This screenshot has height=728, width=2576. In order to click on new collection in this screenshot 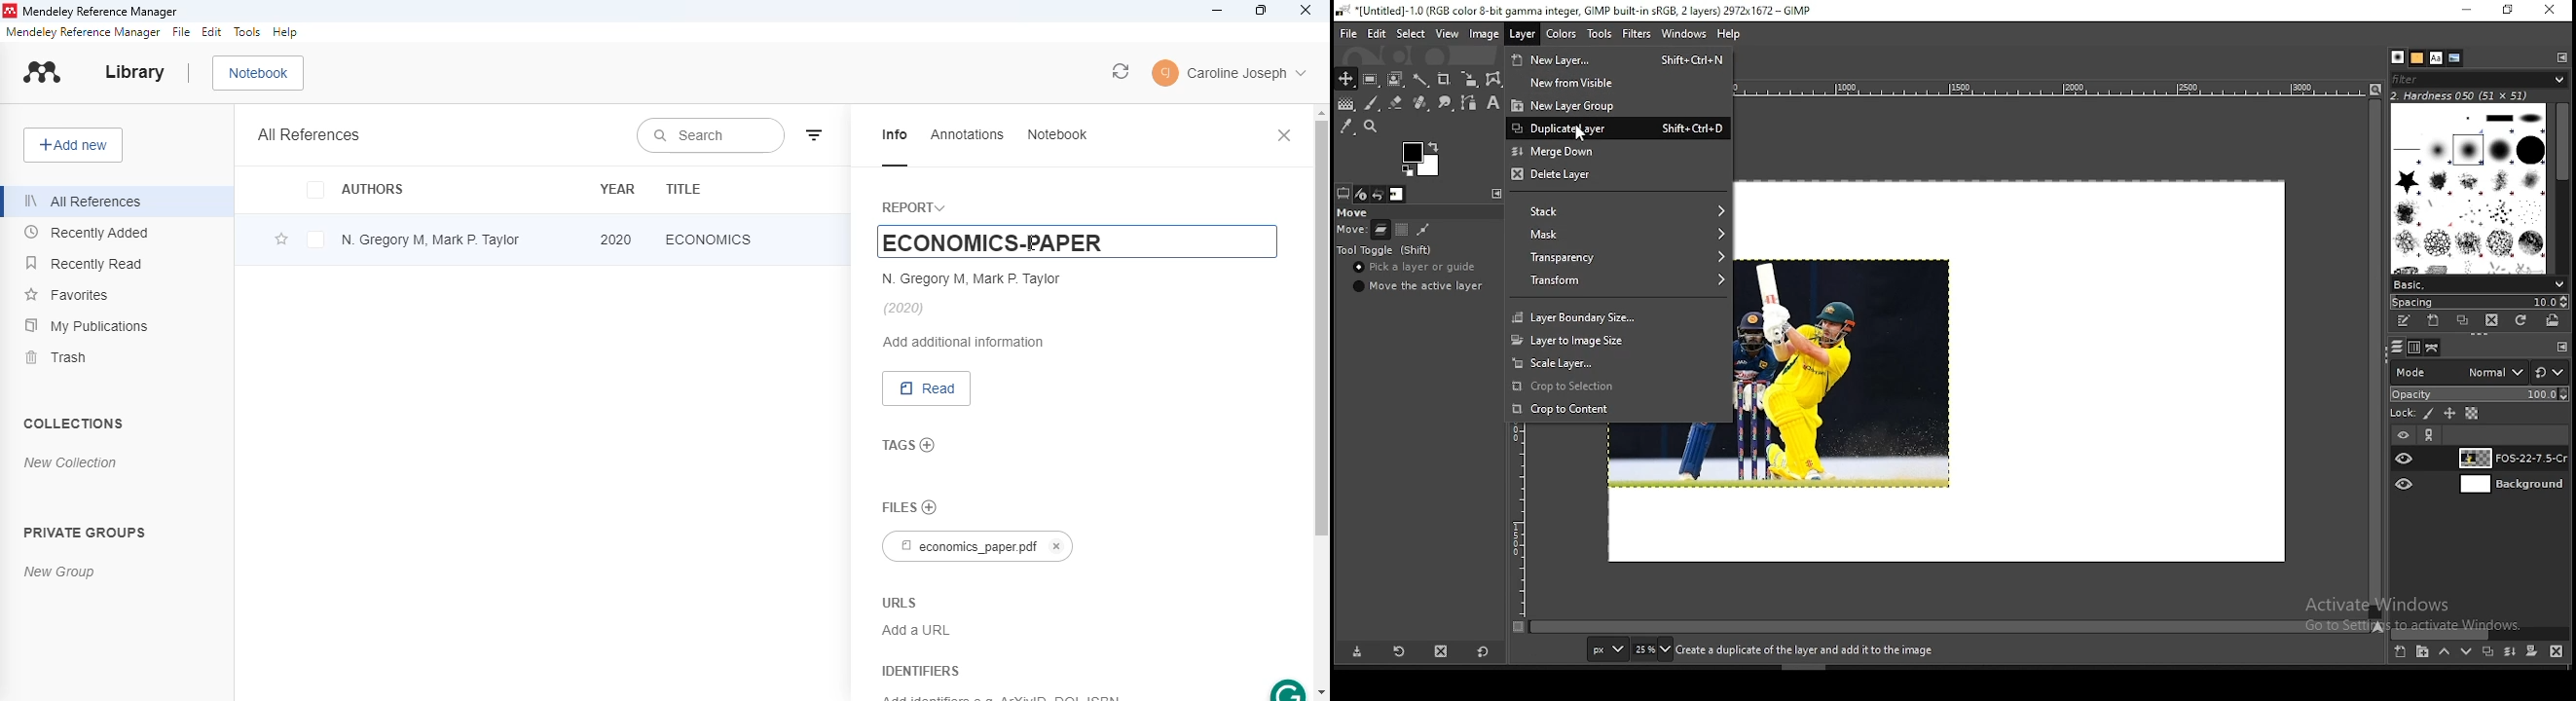, I will do `click(71, 462)`.